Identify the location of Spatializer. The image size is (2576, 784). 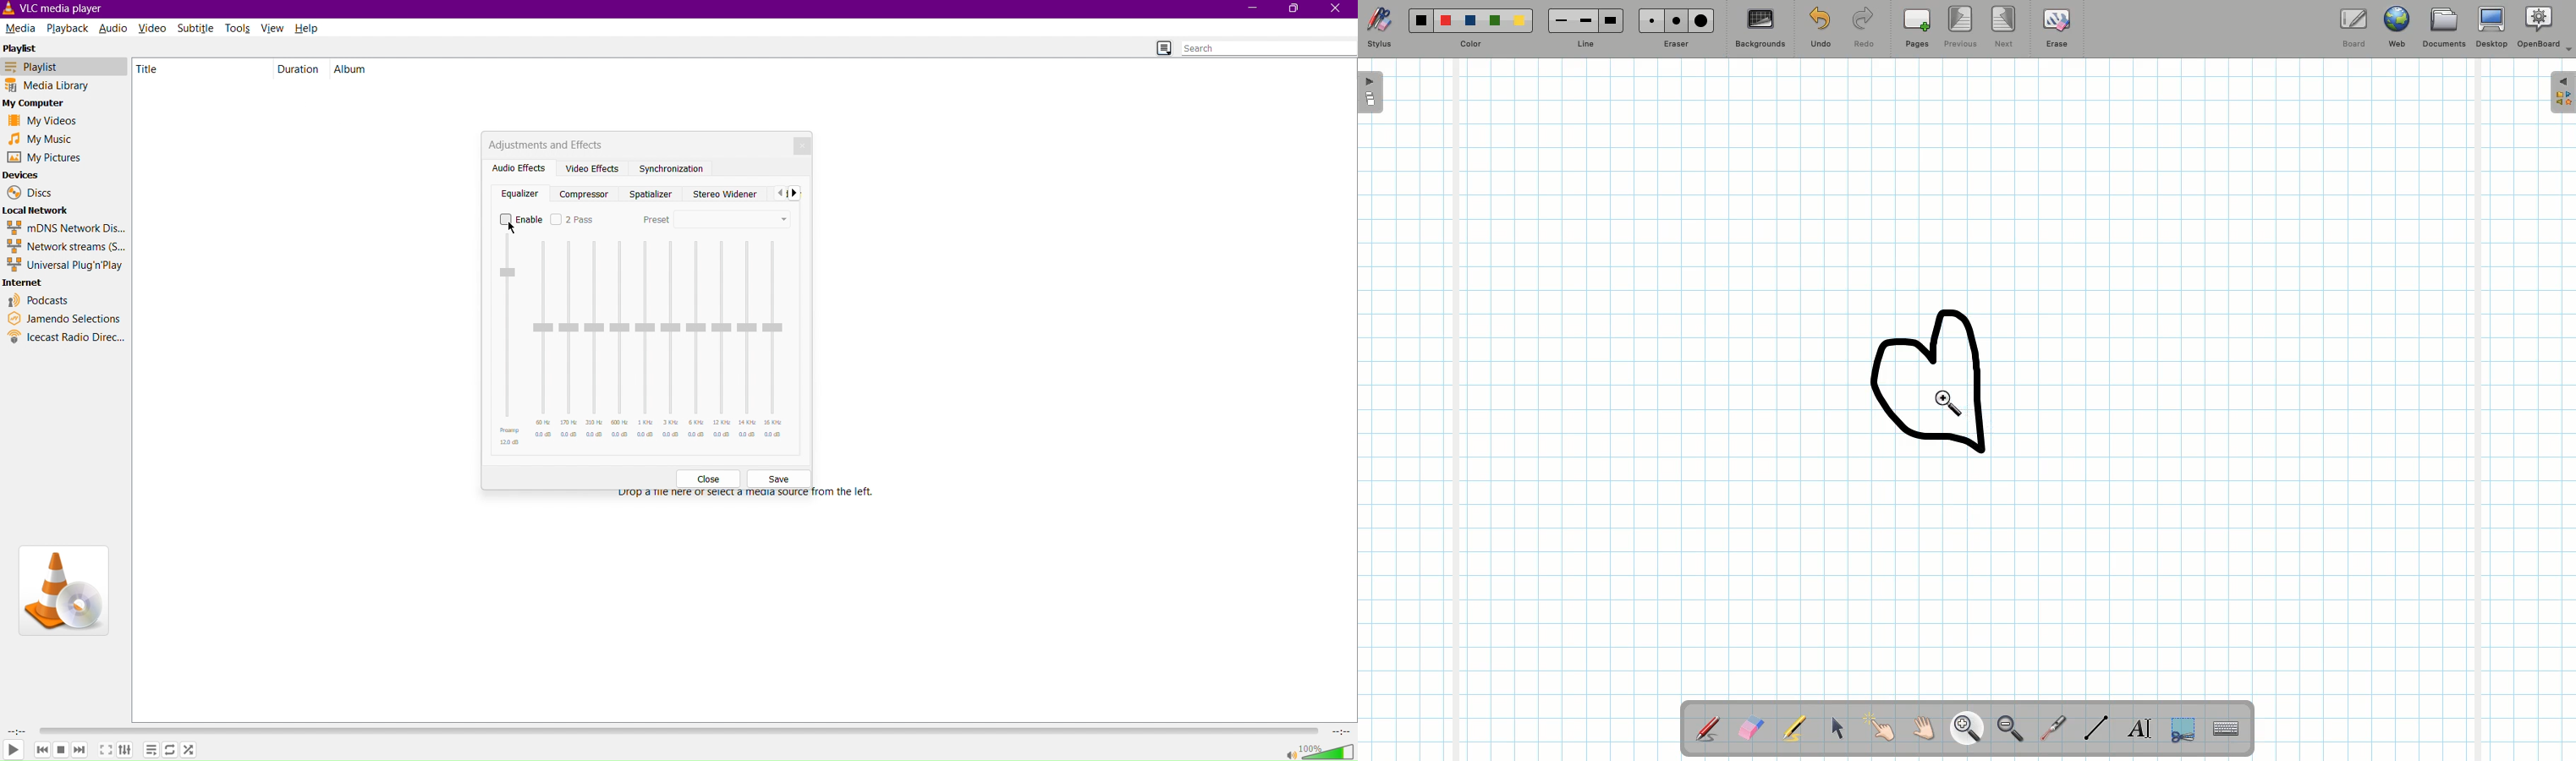
(651, 193).